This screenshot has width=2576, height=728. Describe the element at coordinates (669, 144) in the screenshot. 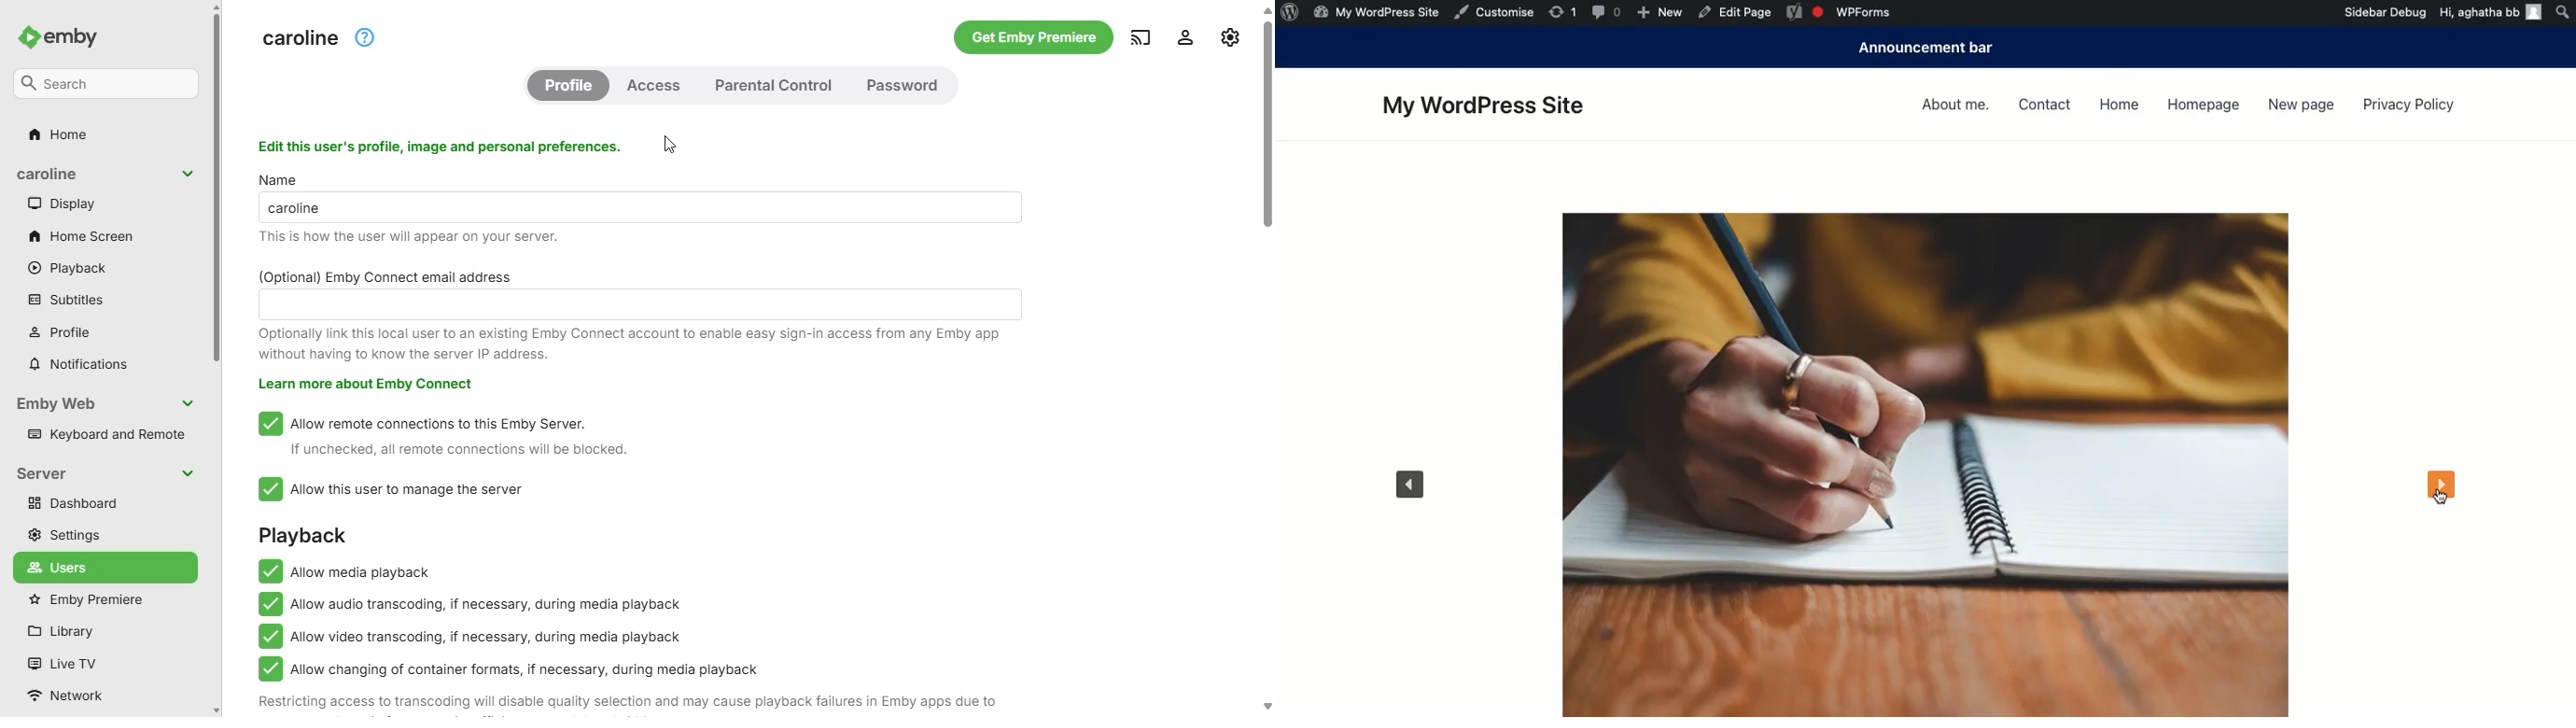

I see `cursor` at that location.